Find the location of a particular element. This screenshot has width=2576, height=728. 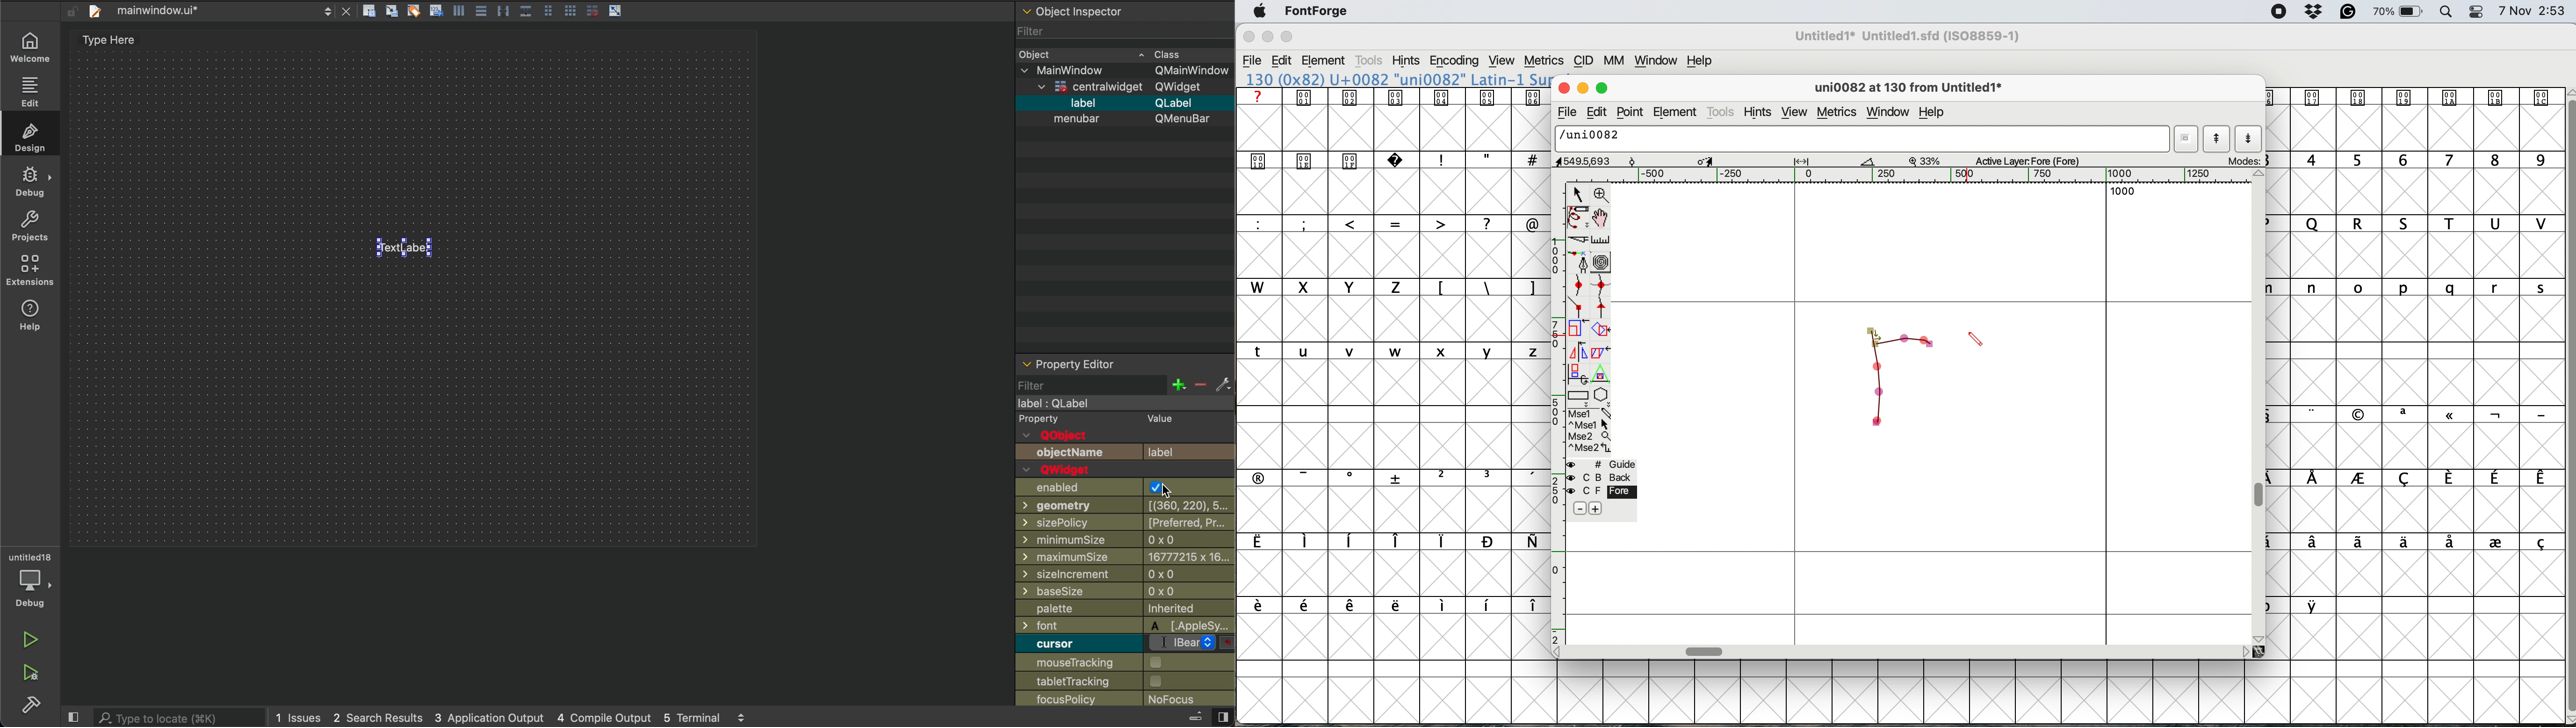

active layers is located at coordinates (2028, 162).